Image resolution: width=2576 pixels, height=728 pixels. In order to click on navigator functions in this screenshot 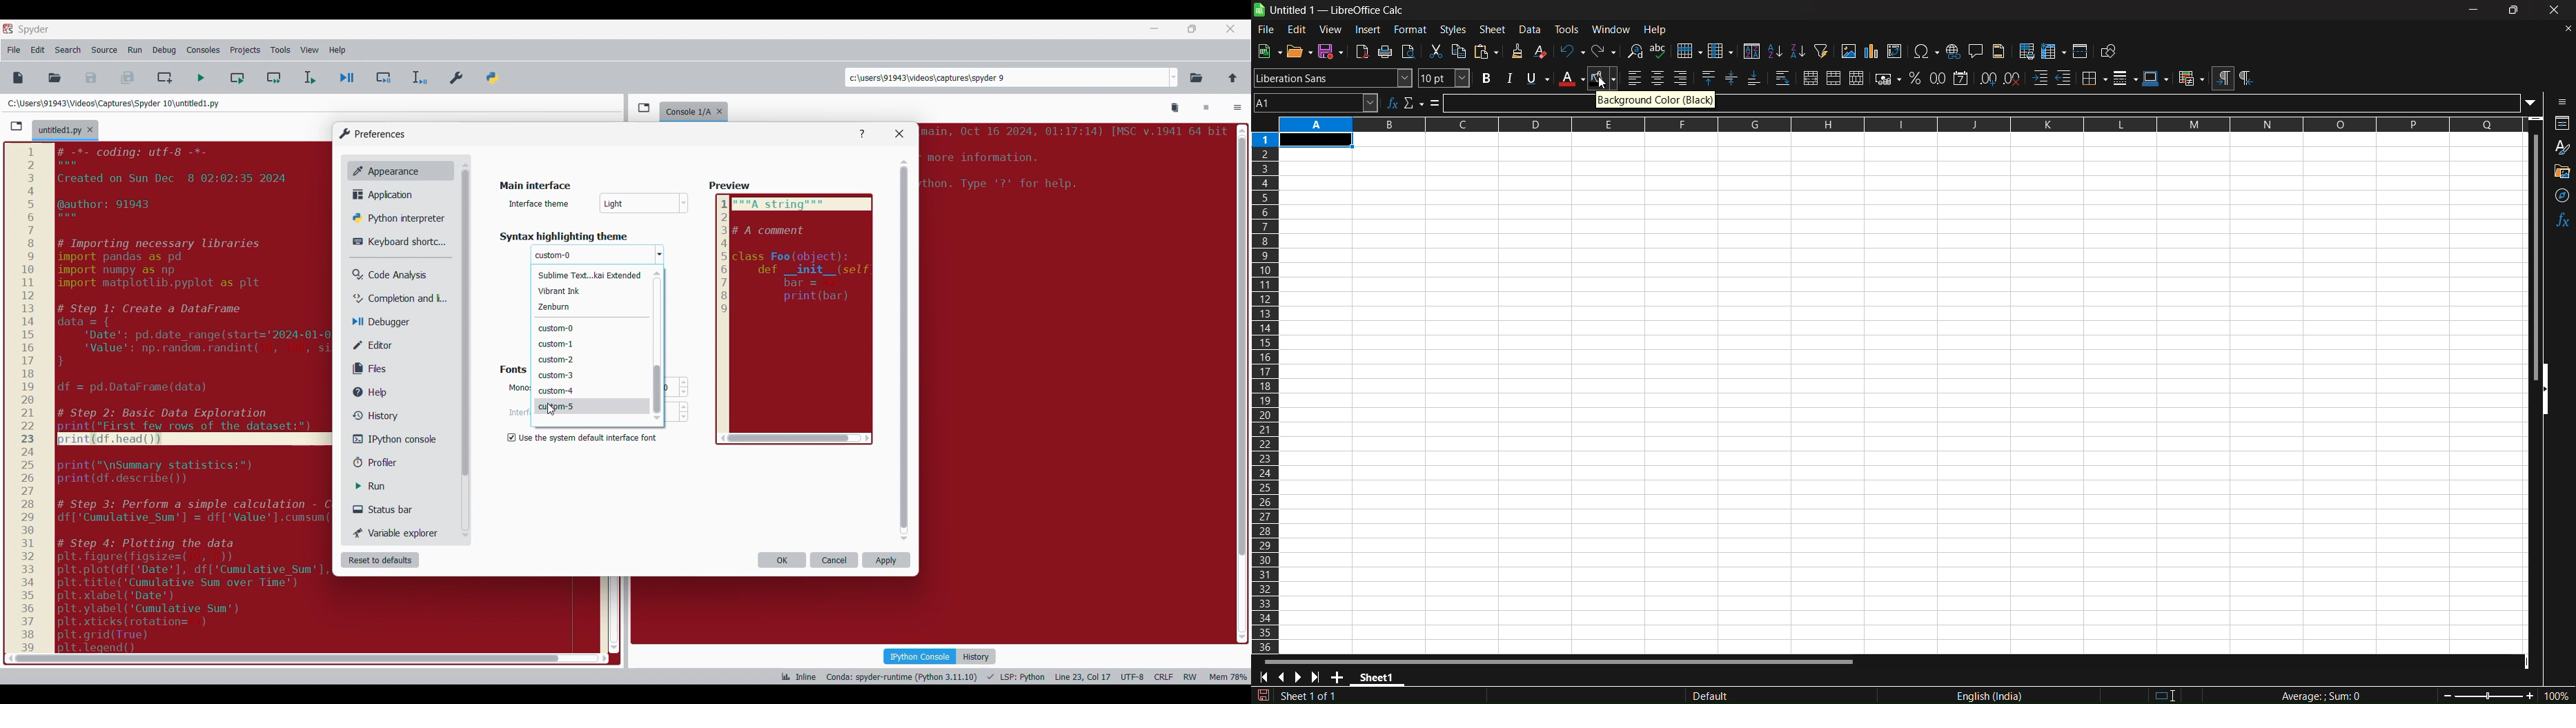, I will do `click(2560, 192)`.